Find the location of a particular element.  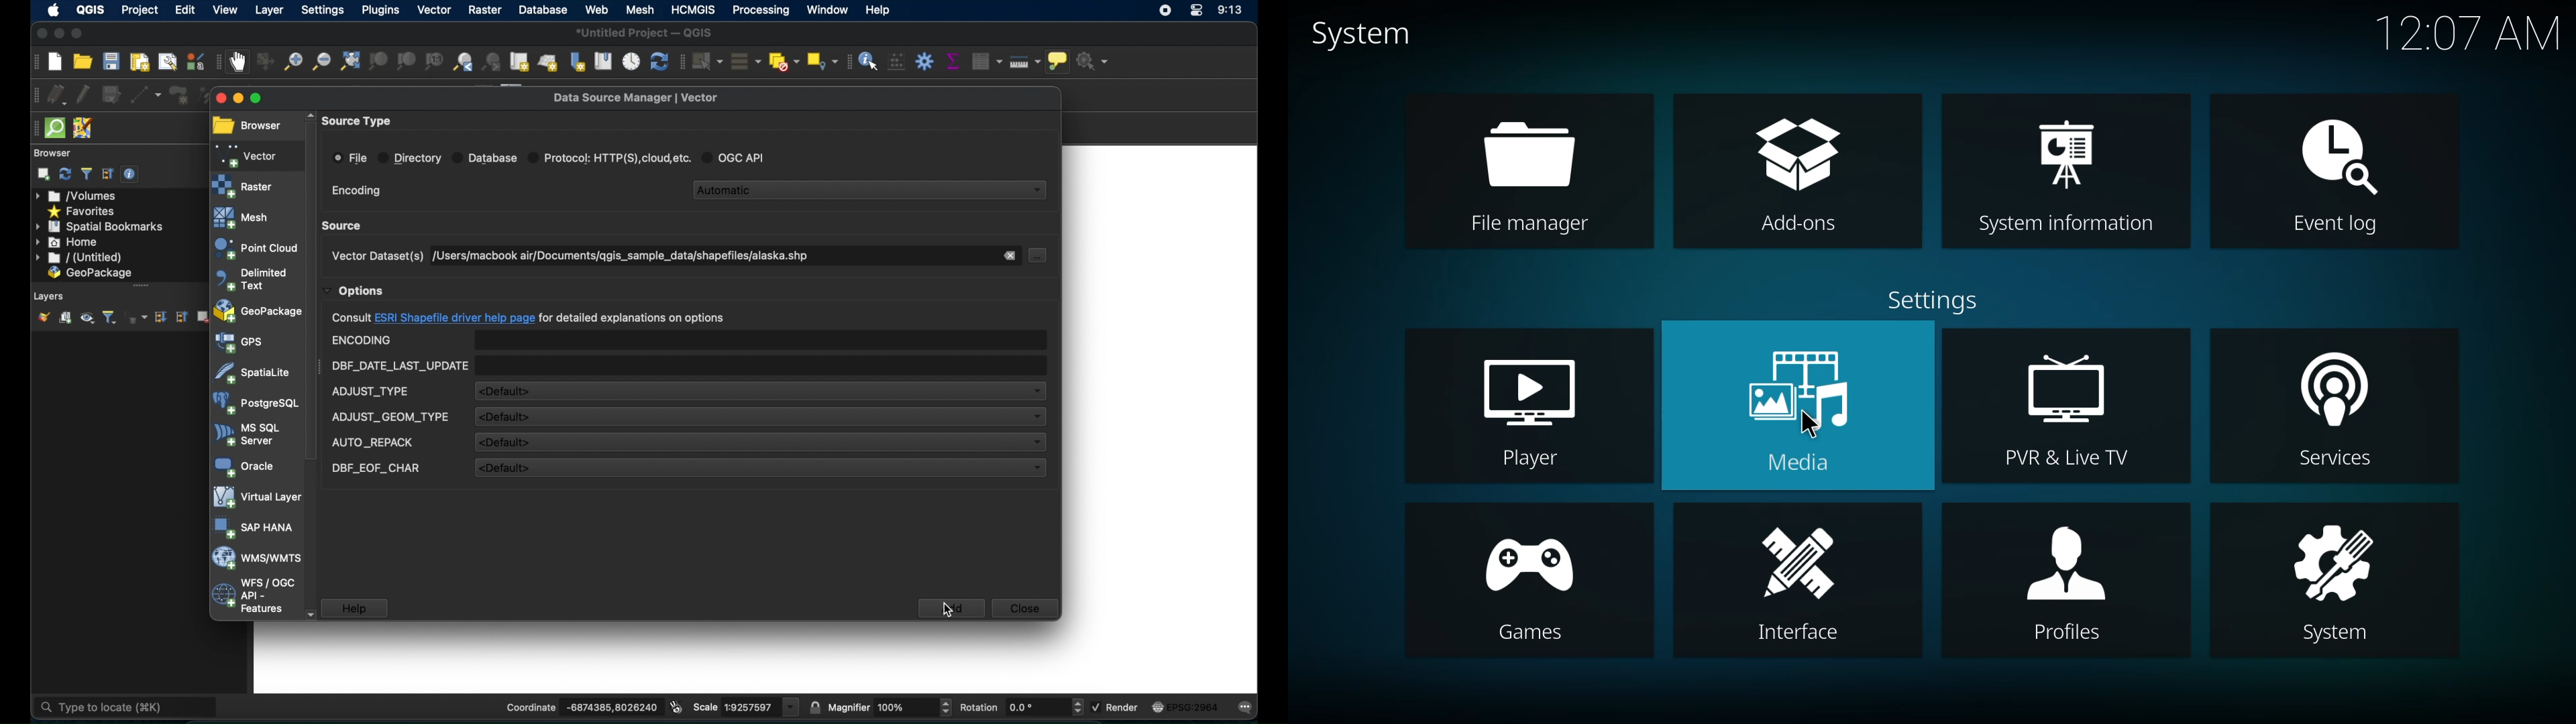

maximize is located at coordinates (79, 34).